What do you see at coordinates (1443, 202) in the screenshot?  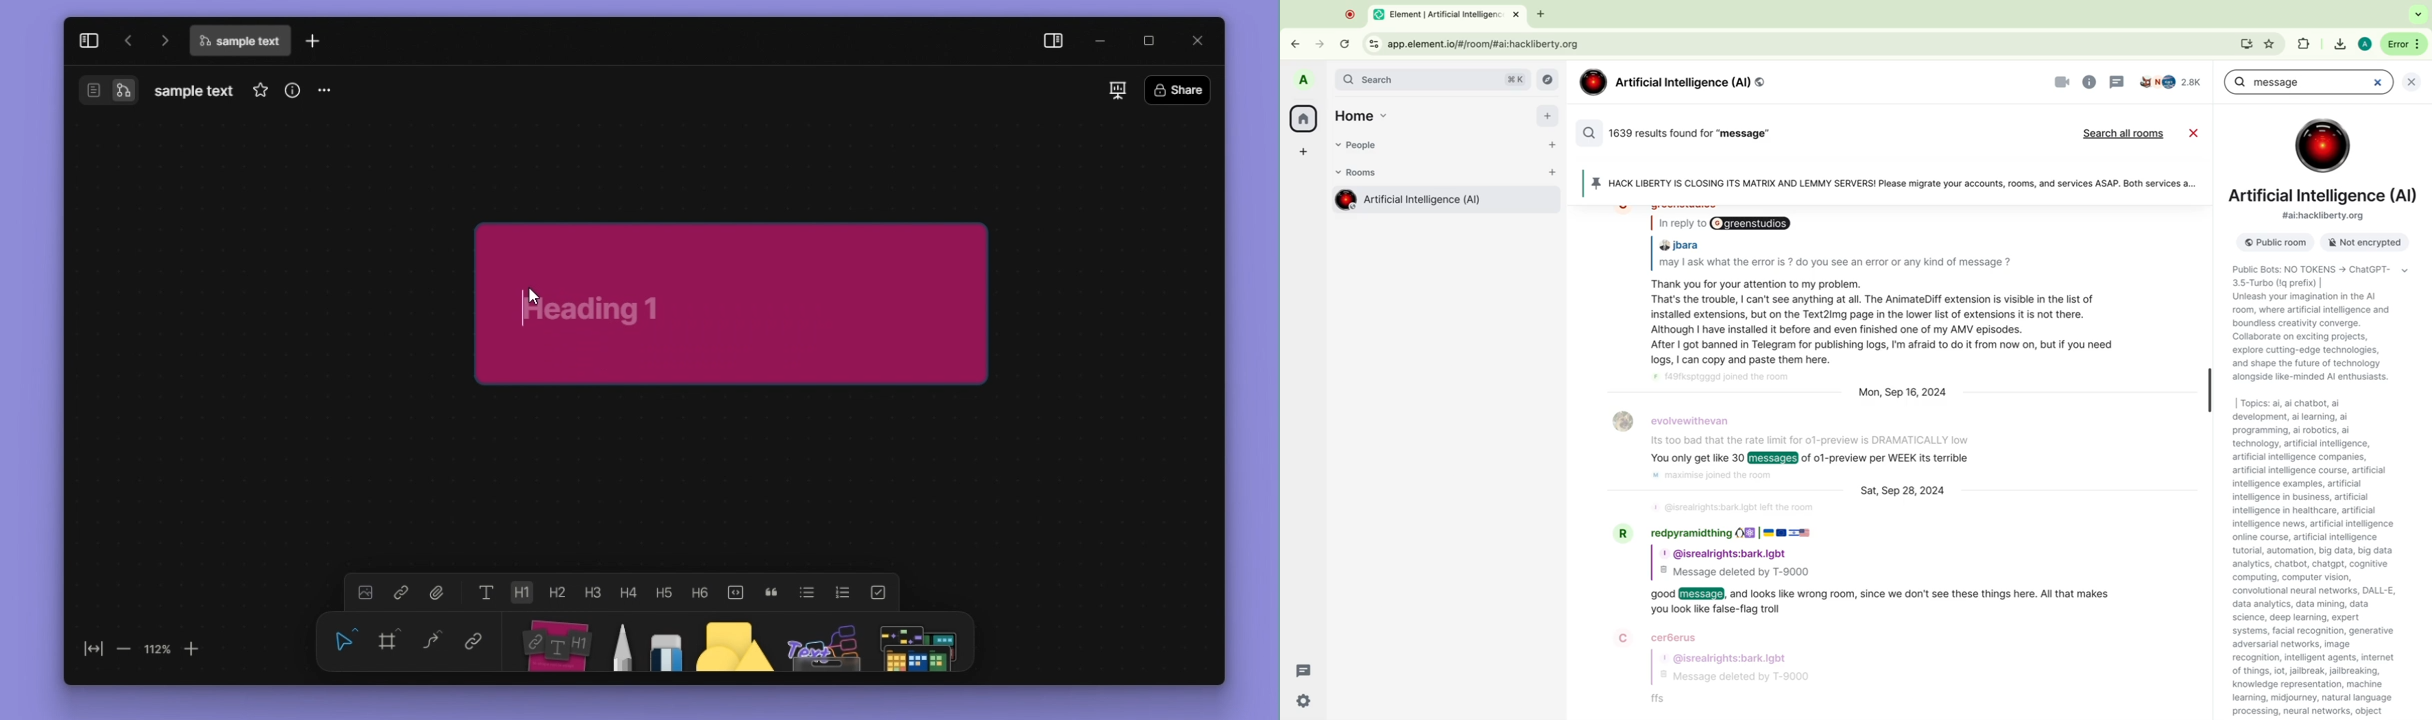 I see `room` at bounding box center [1443, 202].